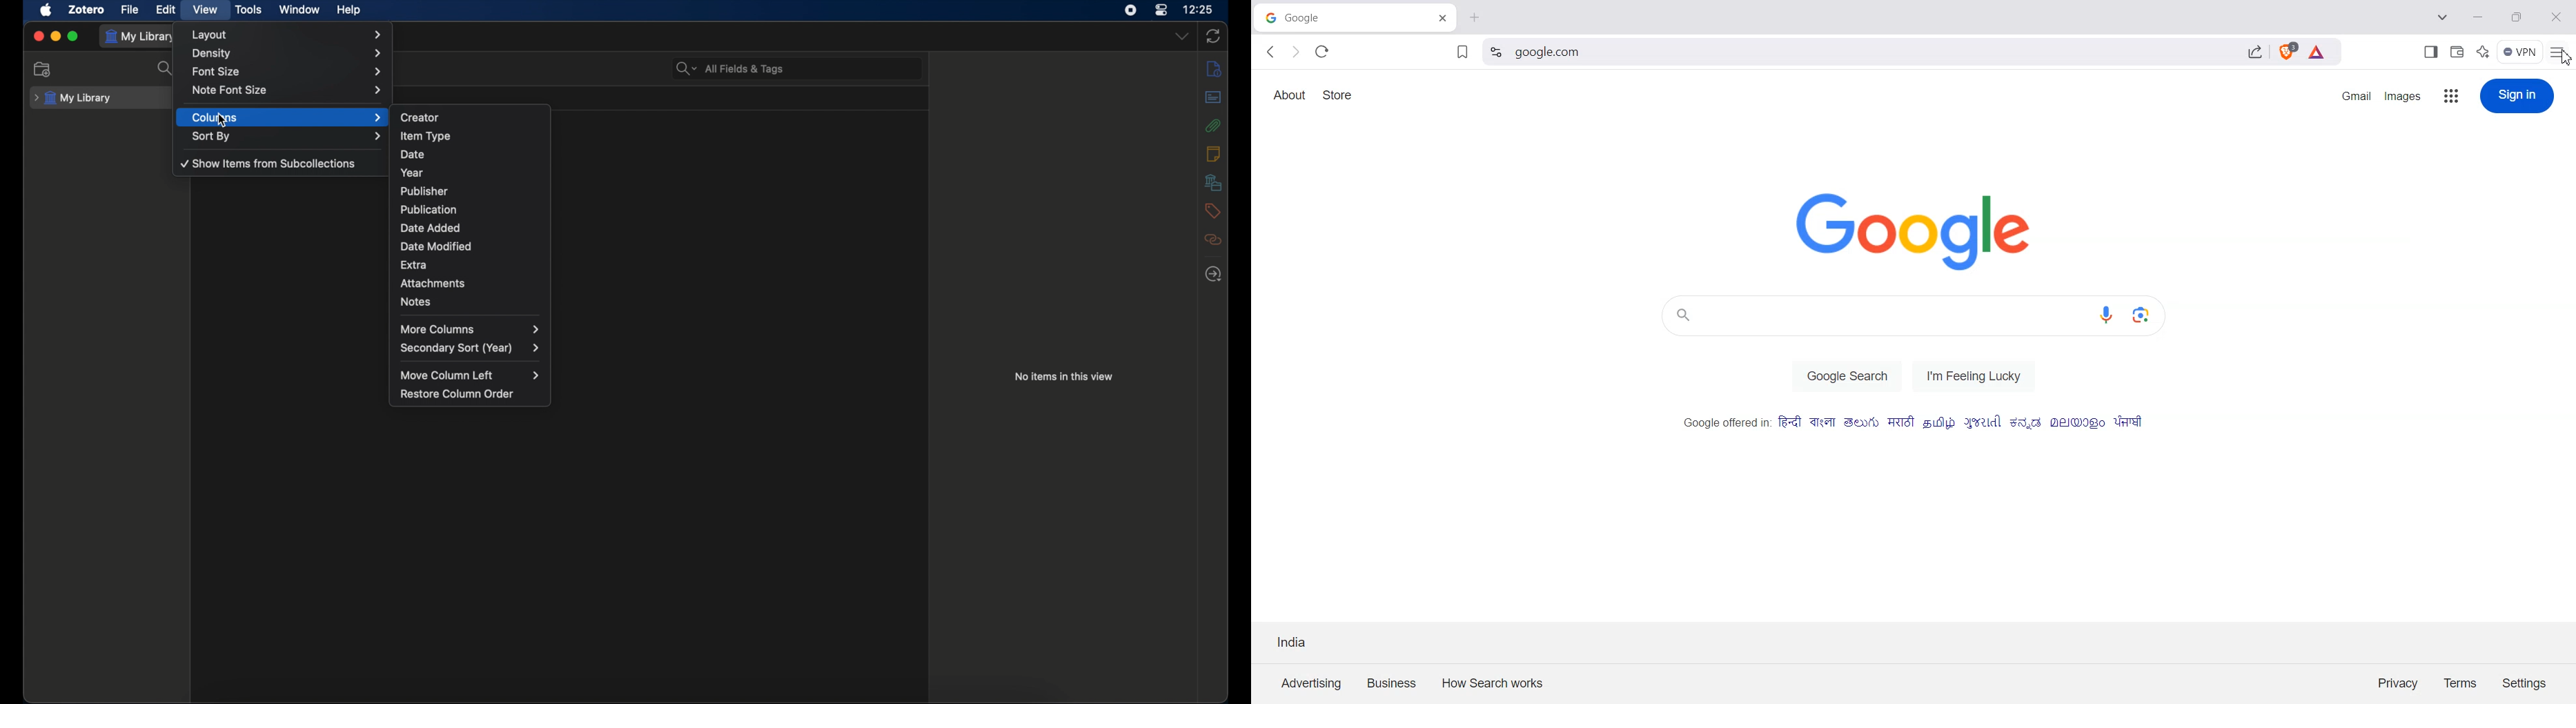  Describe the element at coordinates (417, 301) in the screenshot. I see `notes` at that location.